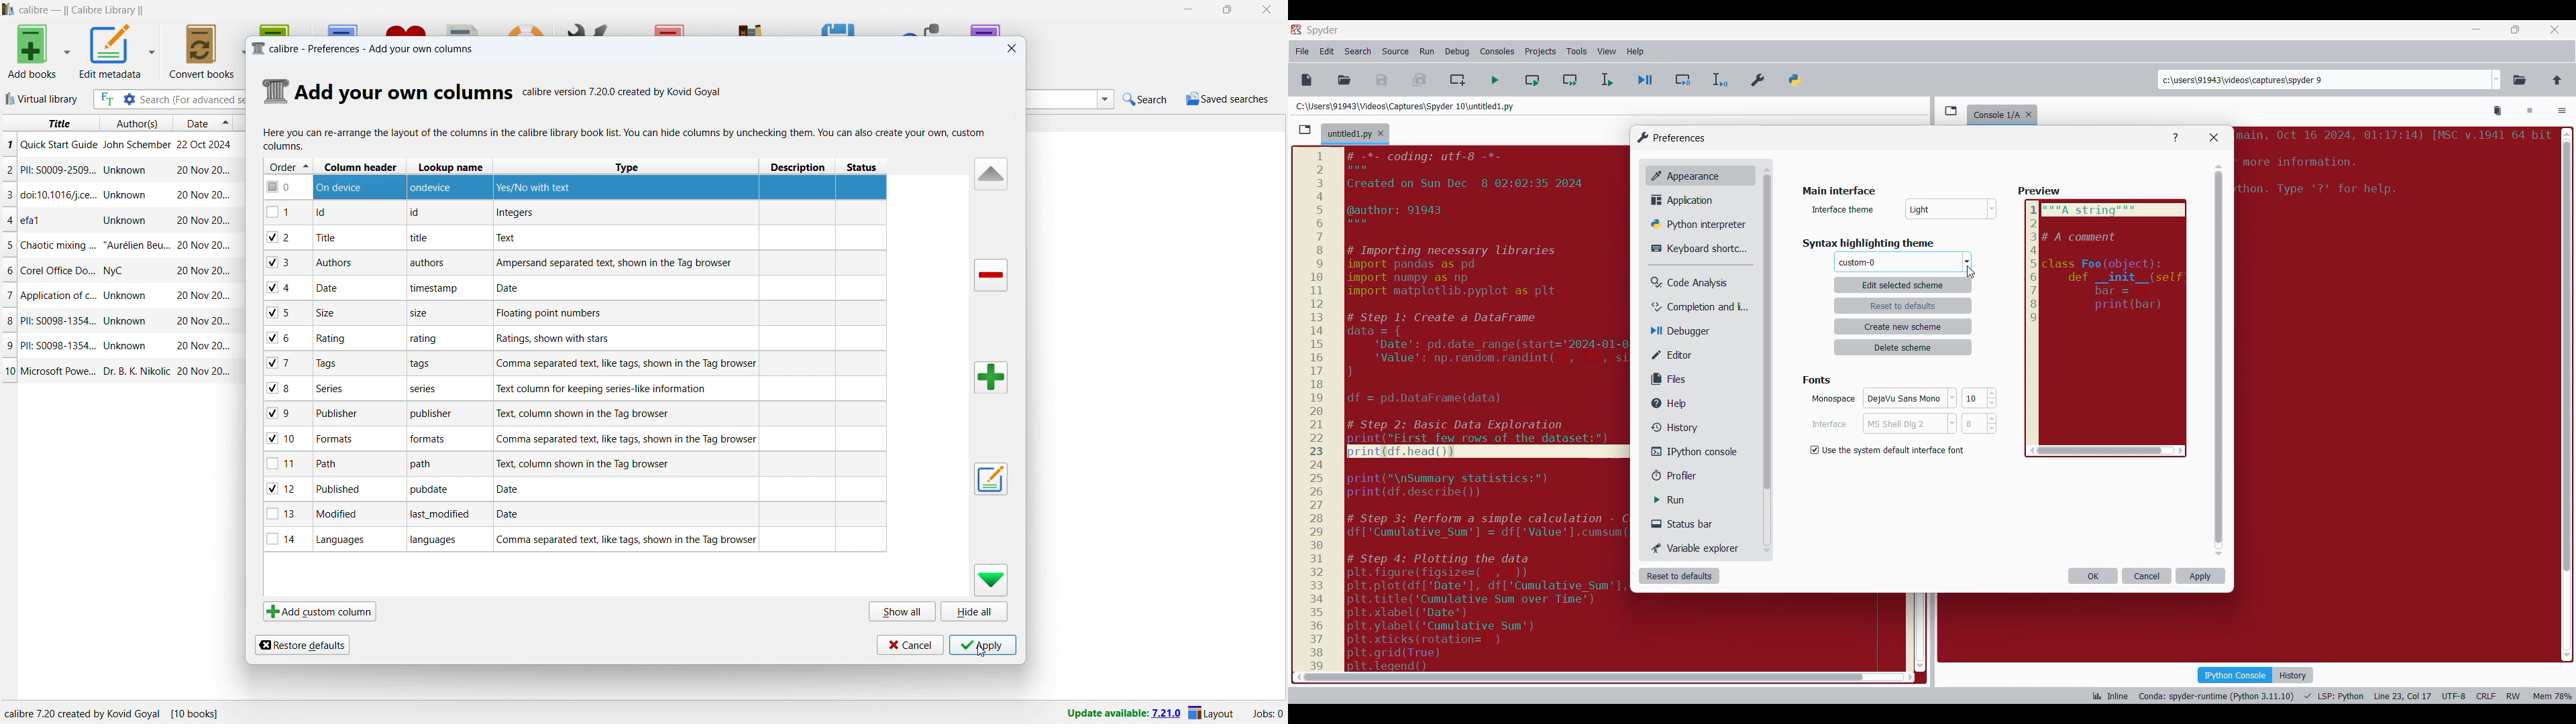 The image size is (2576, 728). What do you see at coordinates (2497, 80) in the screenshot?
I see `Location options` at bounding box center [2497, 80].